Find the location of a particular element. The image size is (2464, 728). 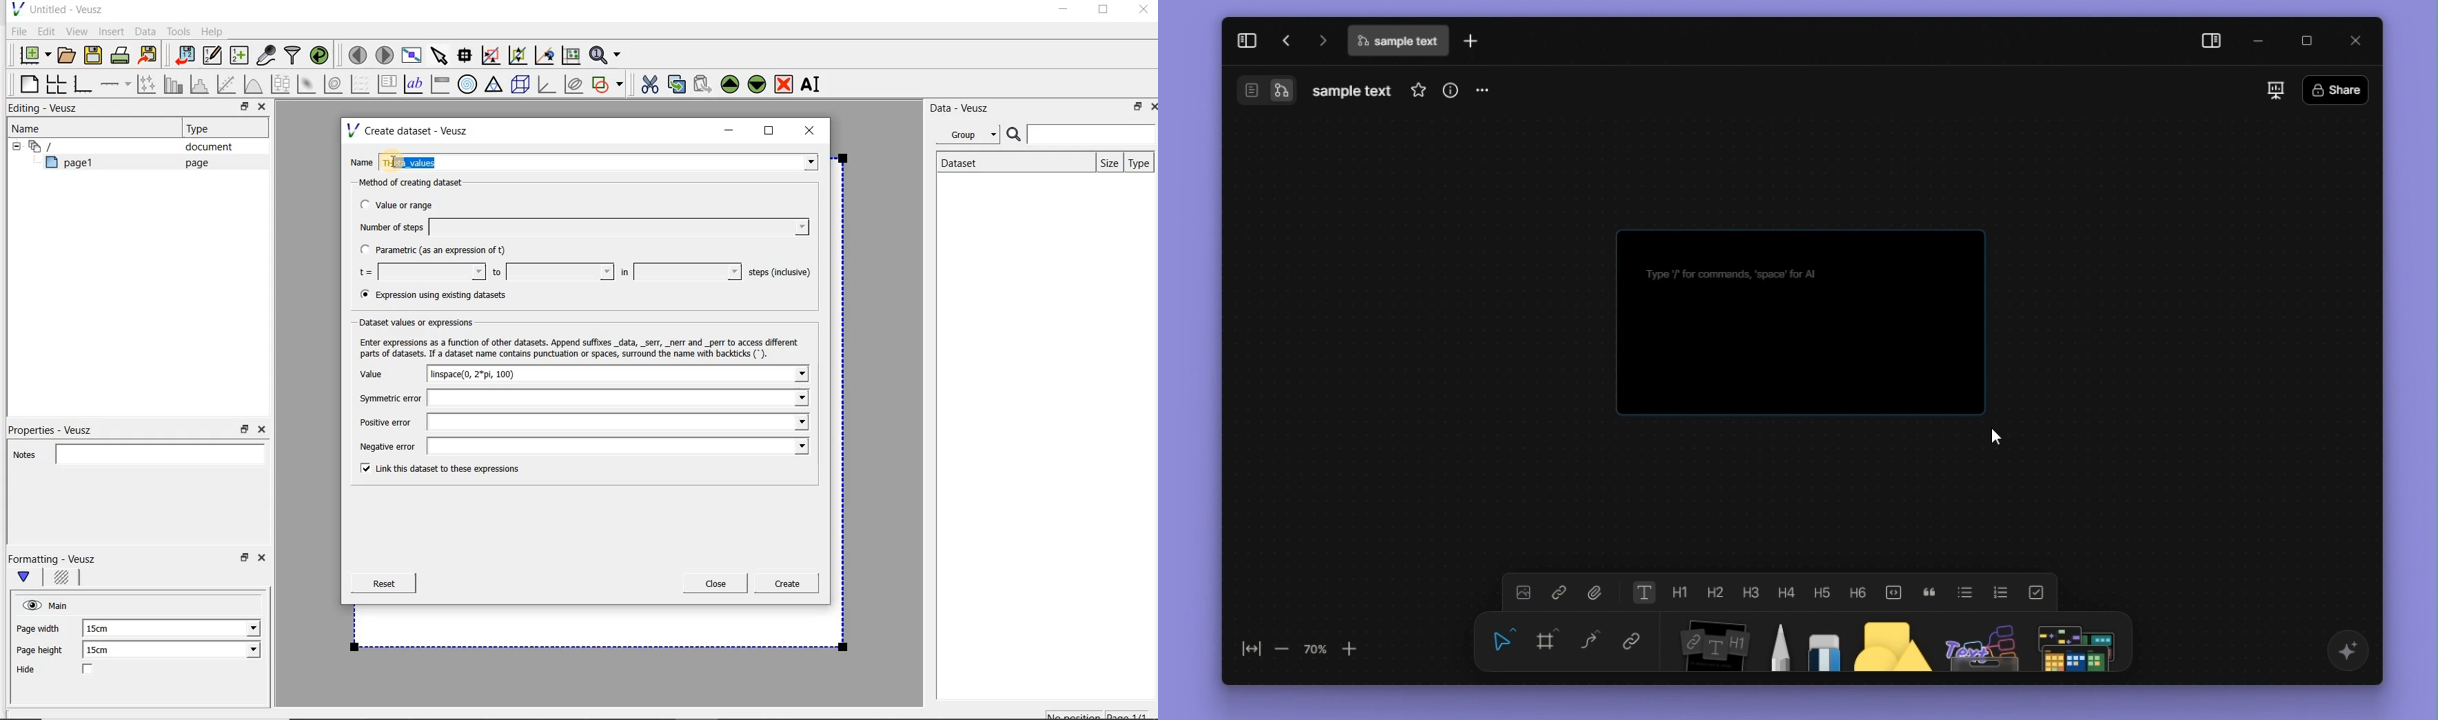

more info is located at coordinates (1447, 90).